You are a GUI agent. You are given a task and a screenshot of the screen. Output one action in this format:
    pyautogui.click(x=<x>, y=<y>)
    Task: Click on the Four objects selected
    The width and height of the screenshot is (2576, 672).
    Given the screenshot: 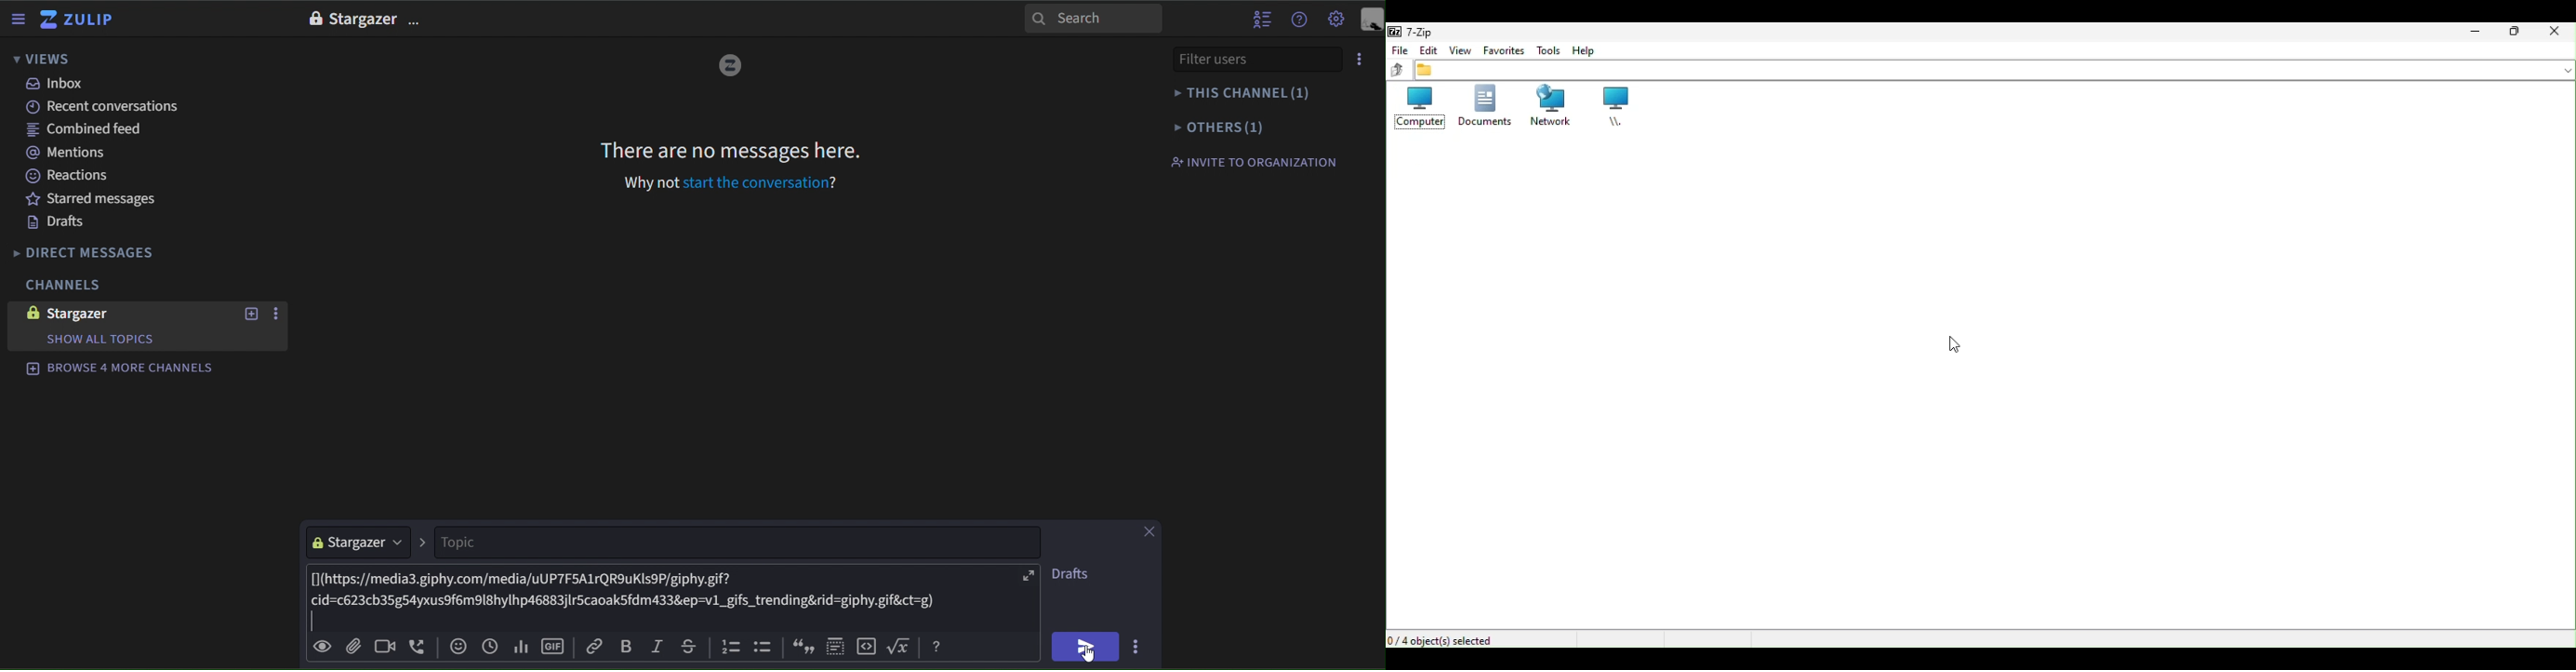 What is the action you would take?
    pyautogui.click(x=1448, y=639)
    